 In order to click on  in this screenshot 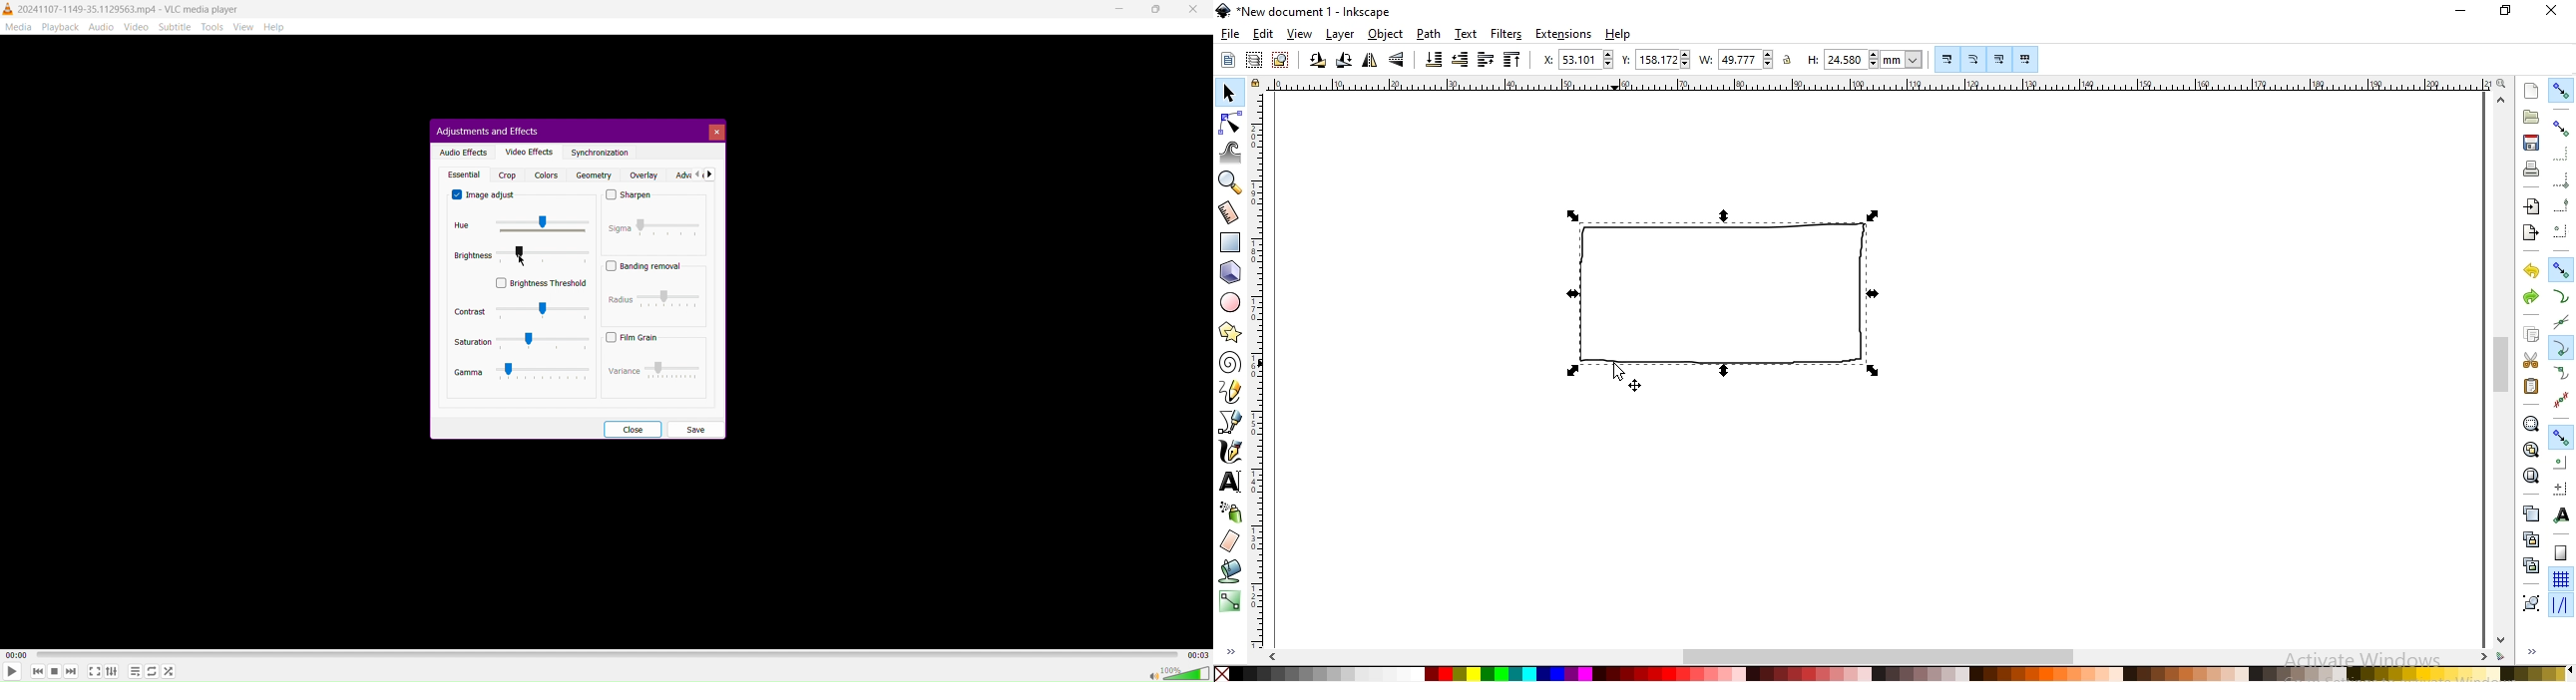, I will do `click(2562, 436)`.